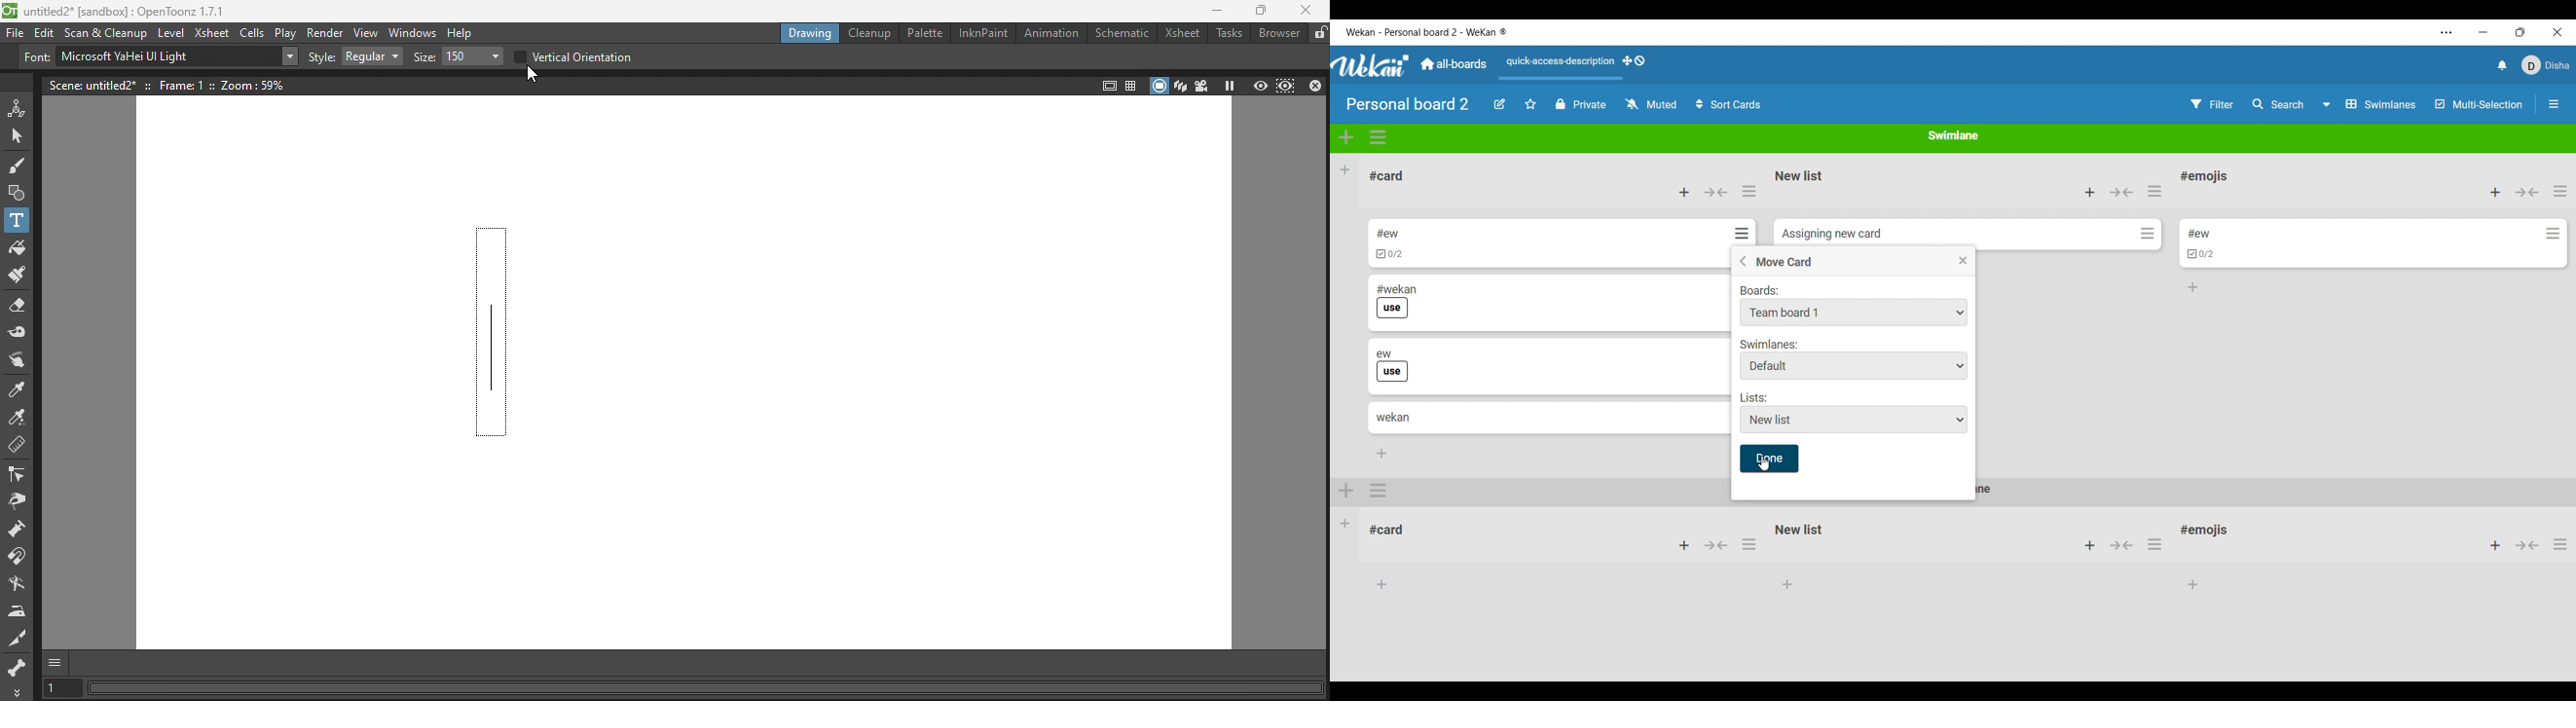 The image size is (2576, 728). I want to click on Close menu, so click(1963, 260).